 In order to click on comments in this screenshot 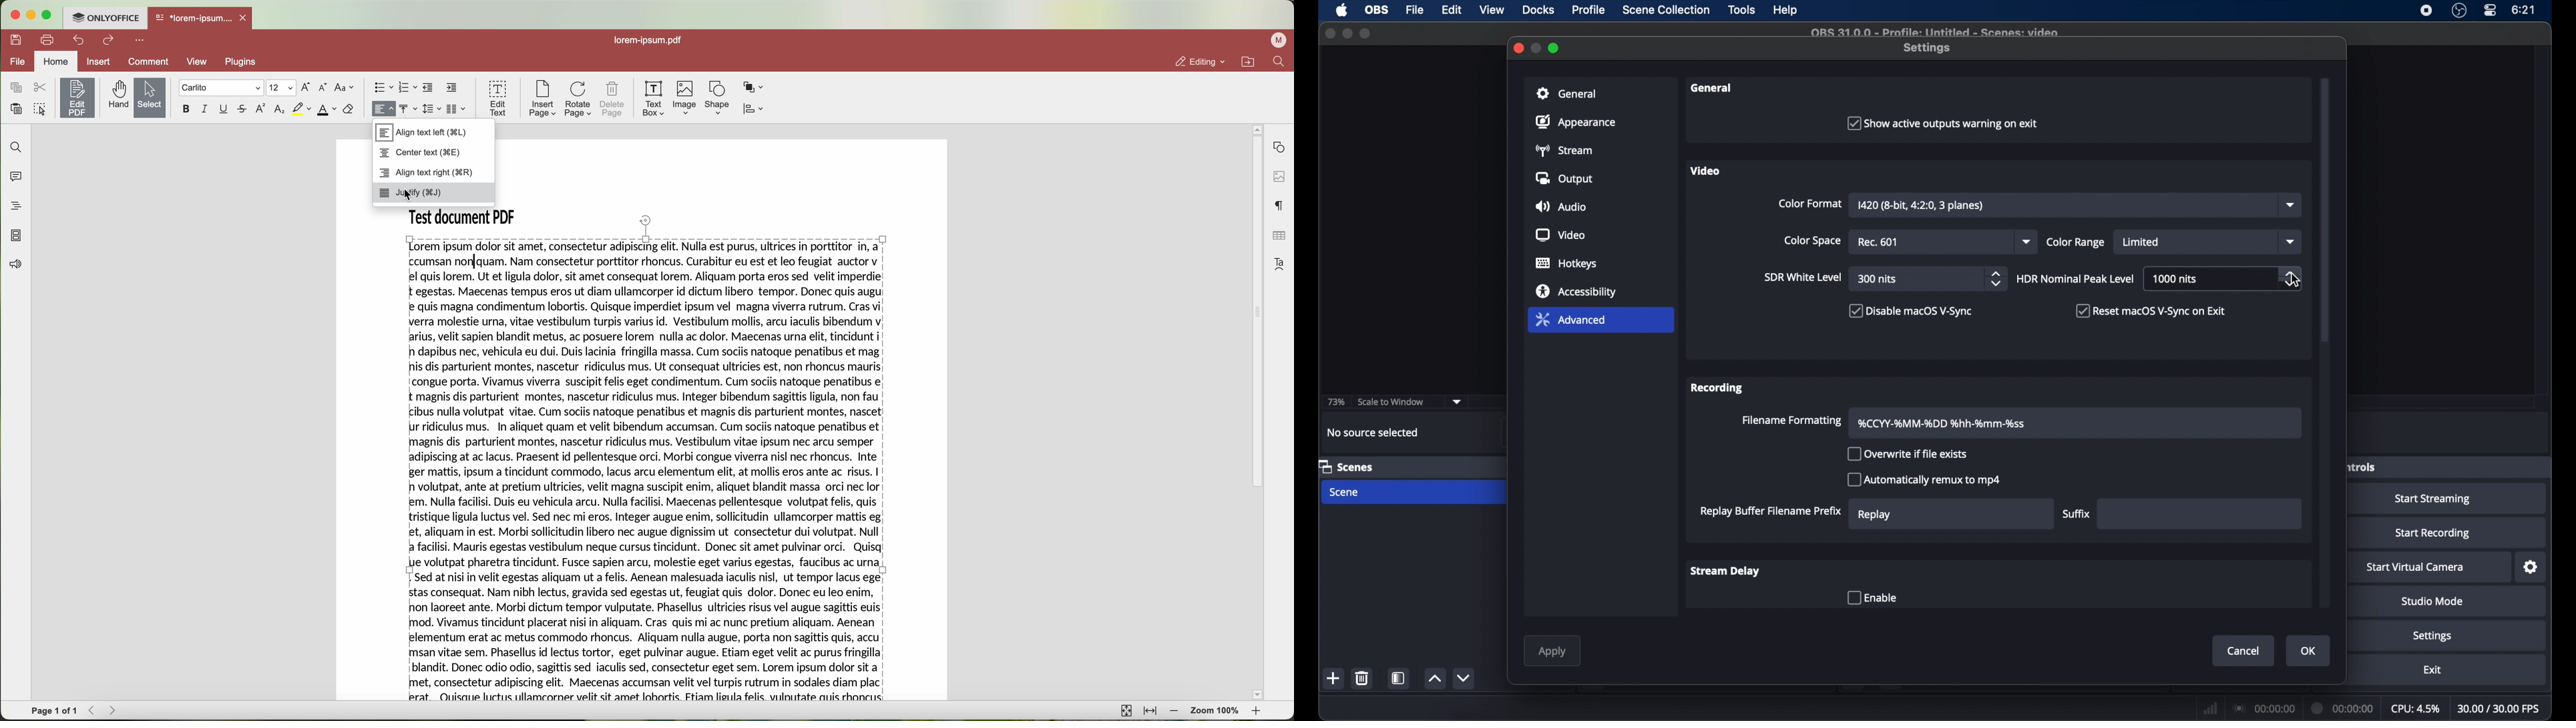, I will do `click(16, 176)`.